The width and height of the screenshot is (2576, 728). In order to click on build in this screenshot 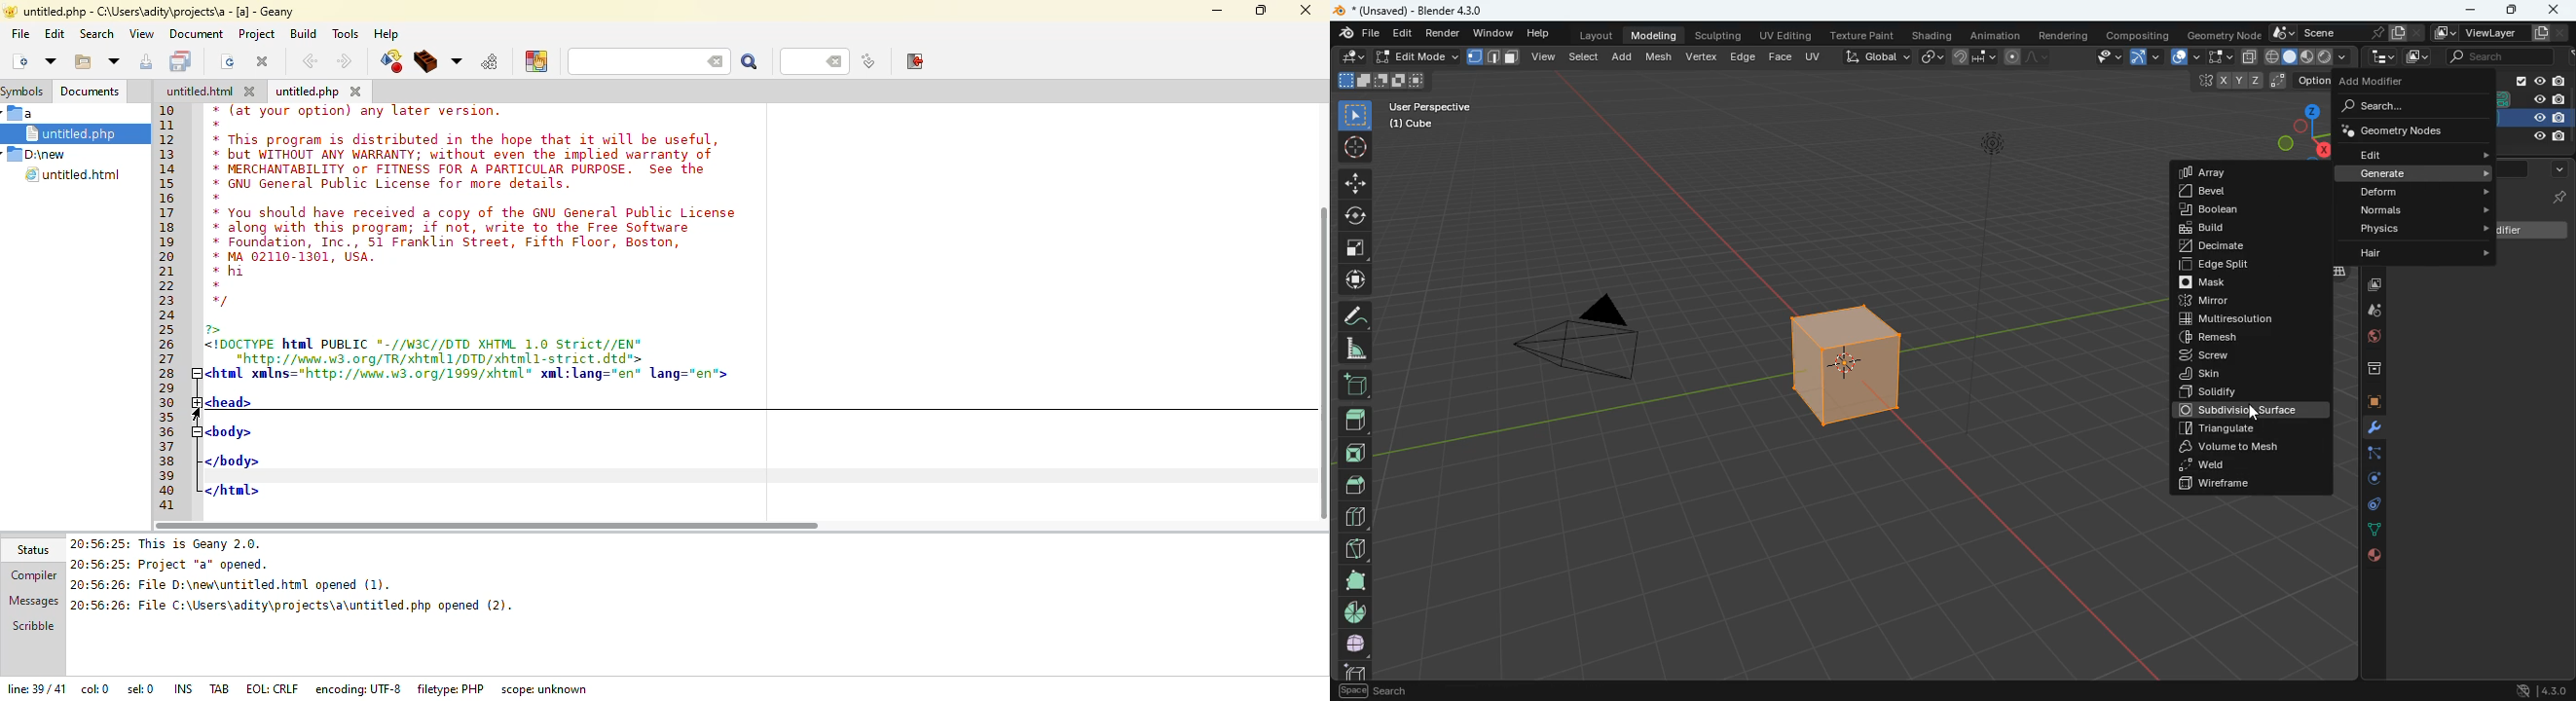, I will do `click(2219, 229)`.